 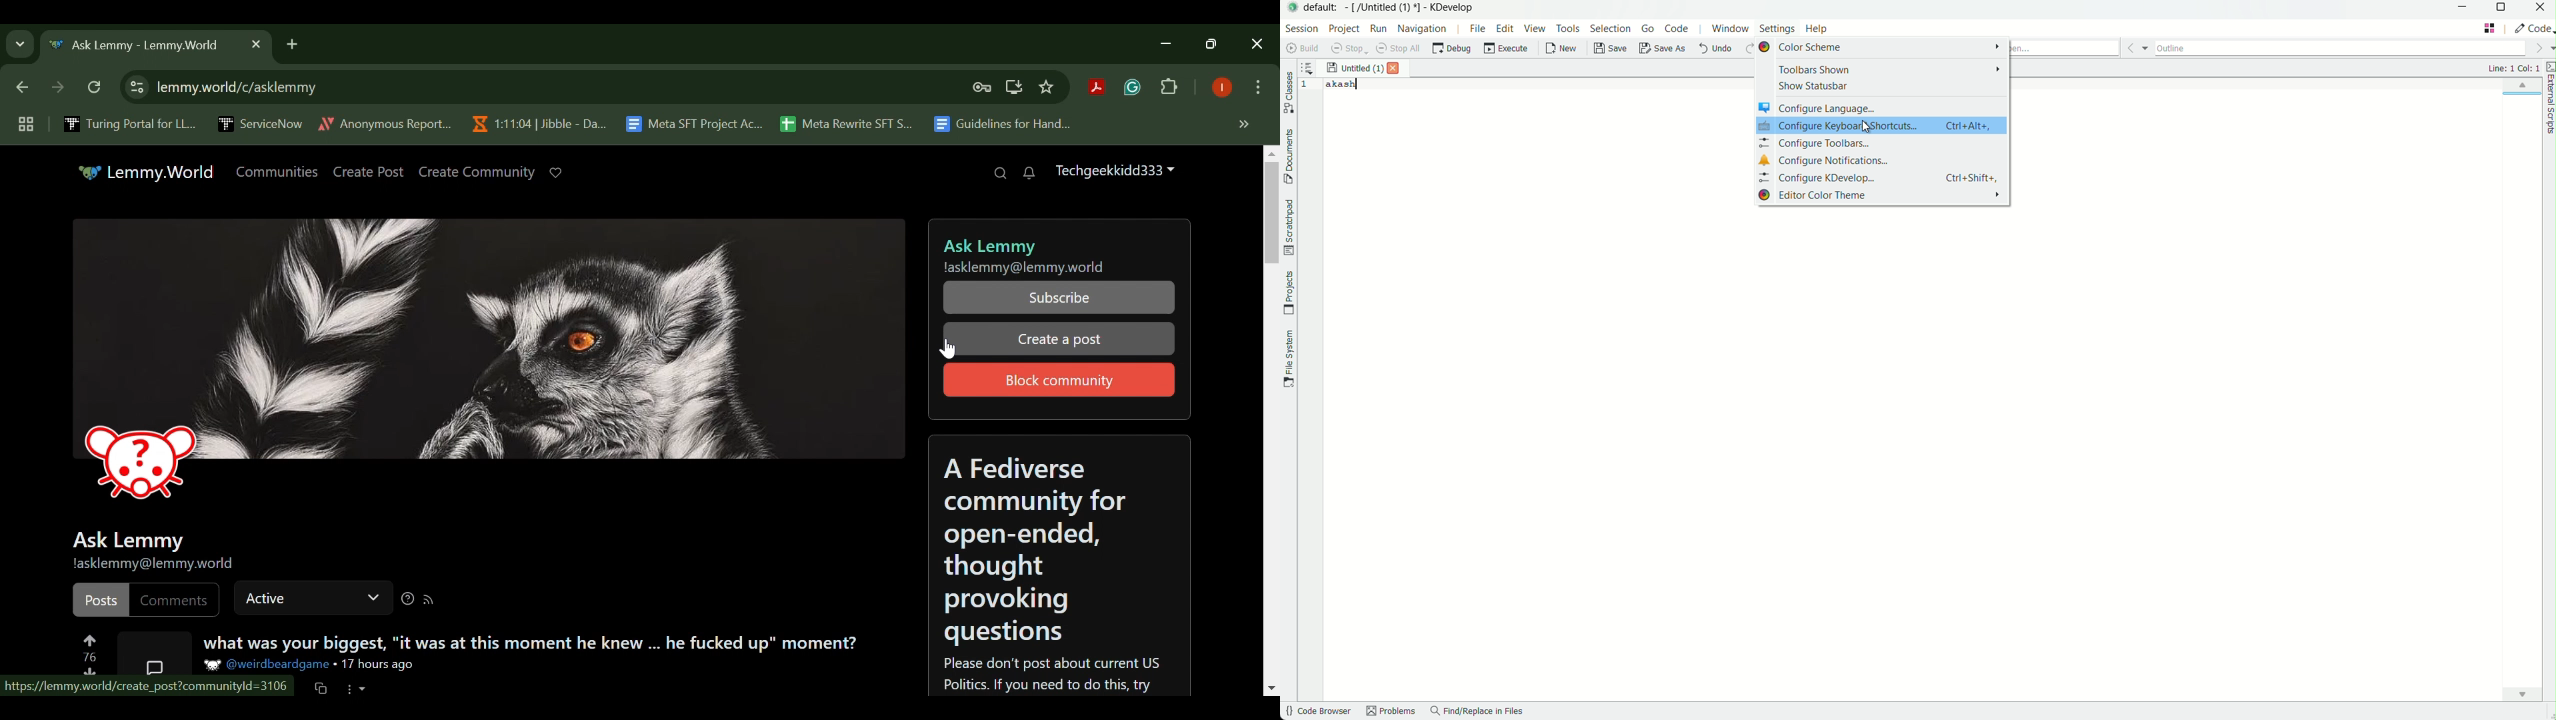 I want to click on !asklemmy@lemmy.world, so click(x=152, y=565).